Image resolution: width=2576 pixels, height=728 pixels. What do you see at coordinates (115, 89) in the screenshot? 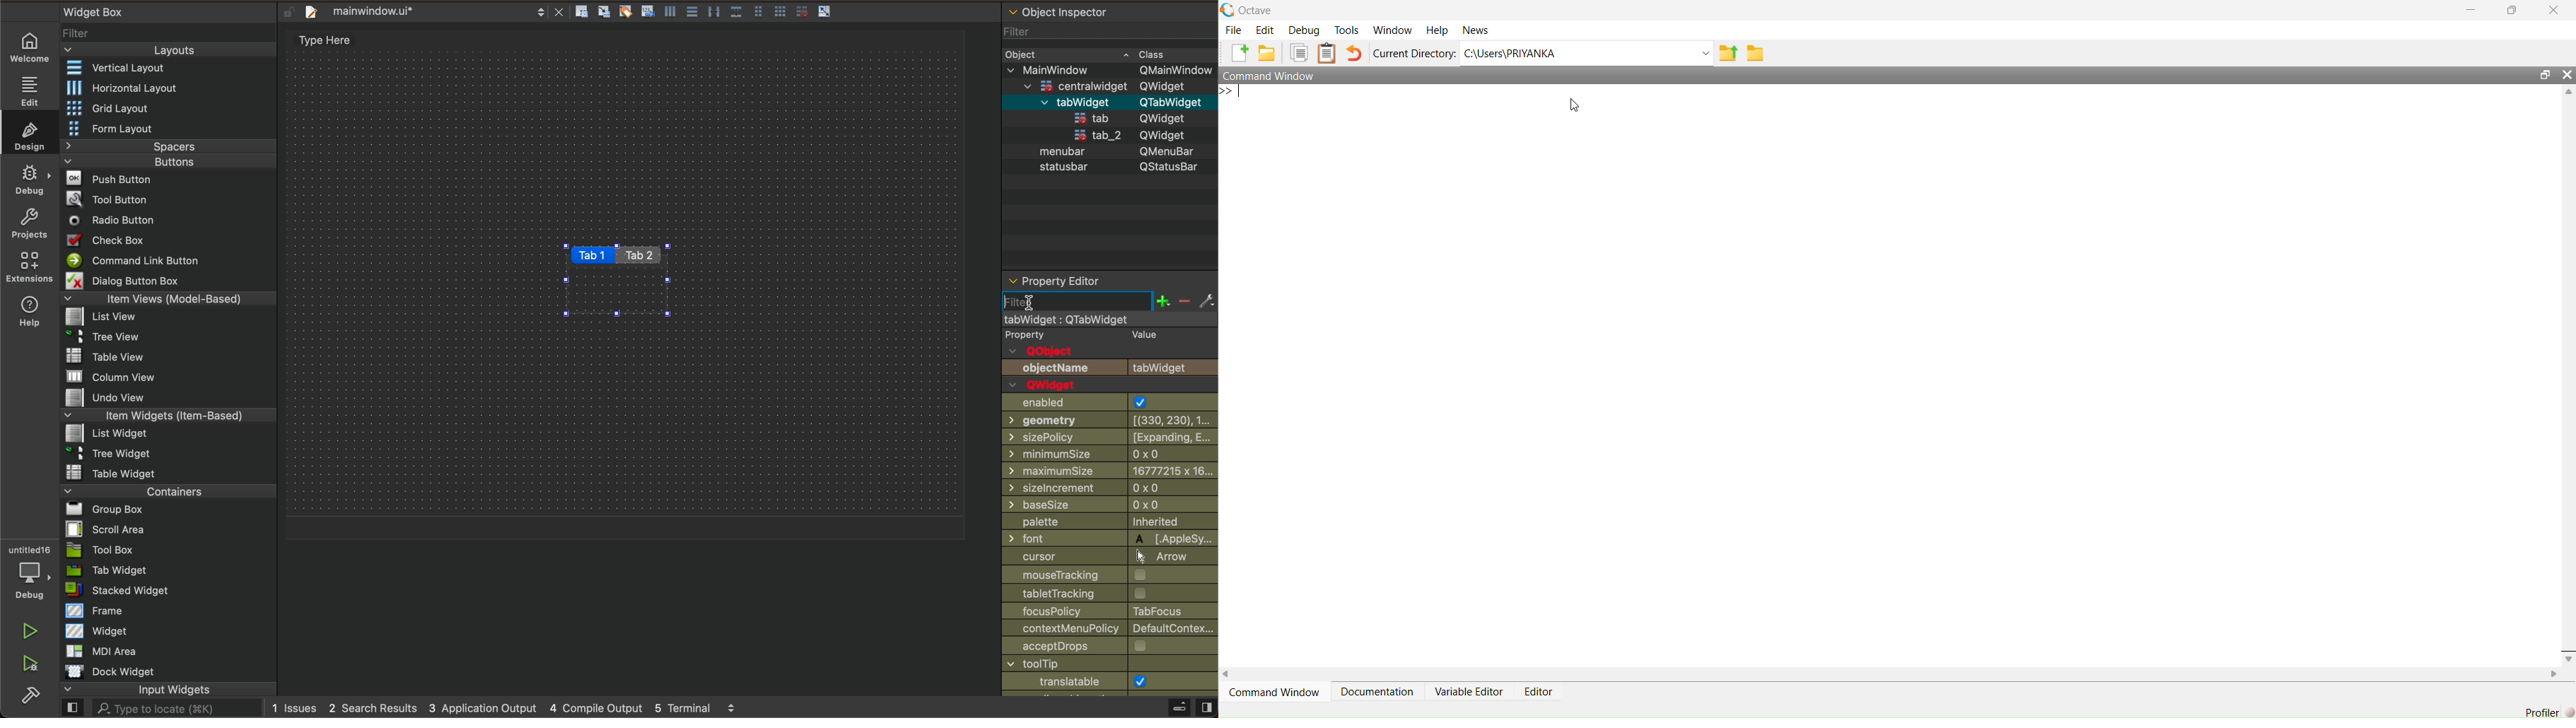
I see `Horizontal Layout` at bounding box center [115, 89].